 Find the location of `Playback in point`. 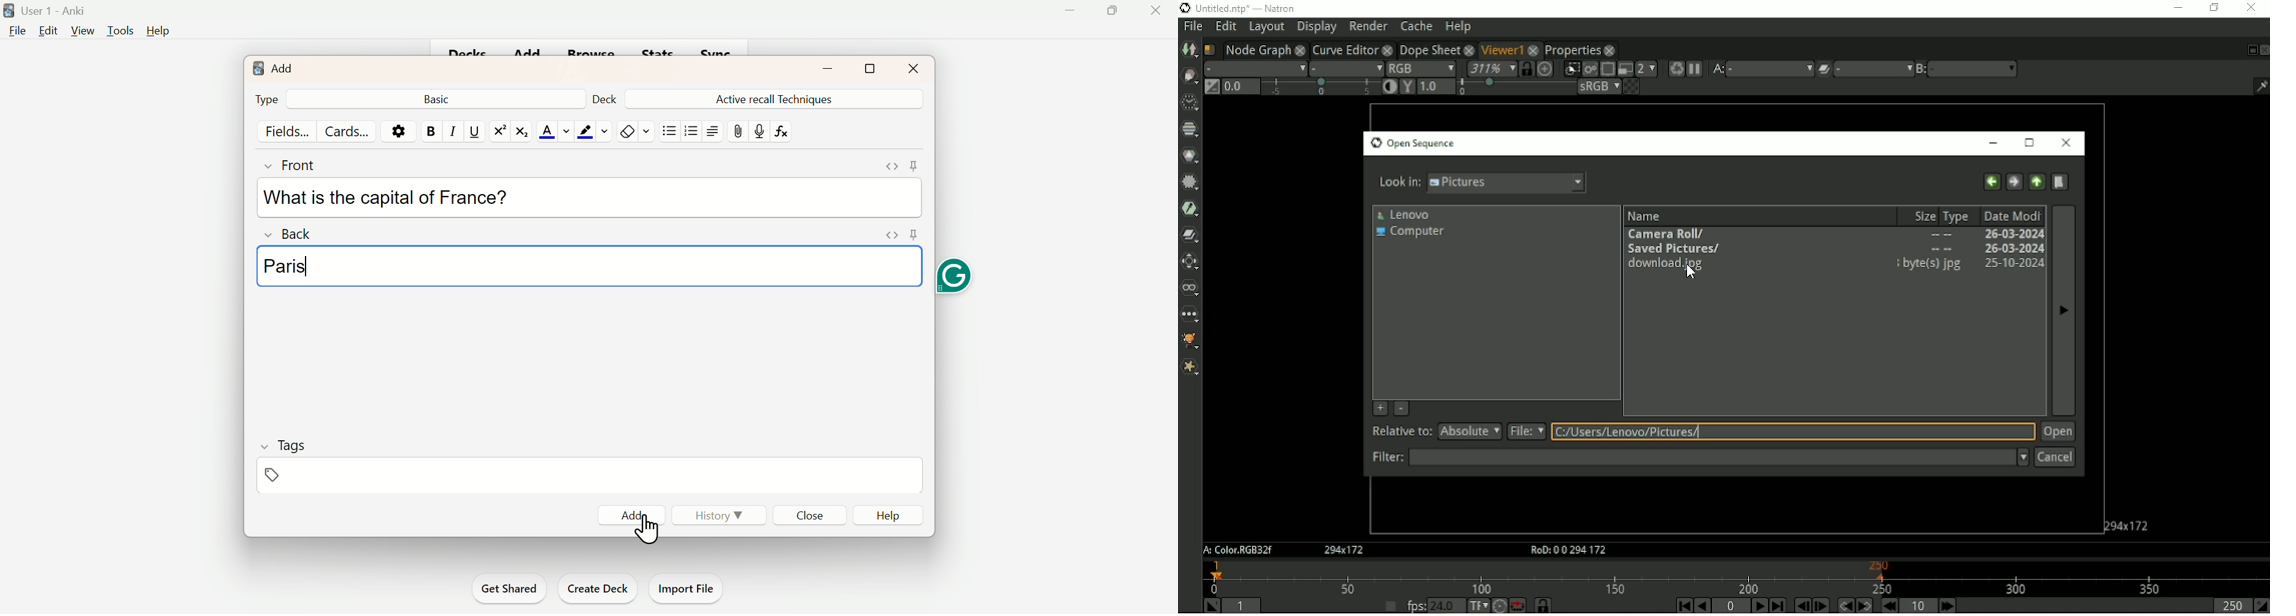

Playback in point is located at coordinates (1244, 605).